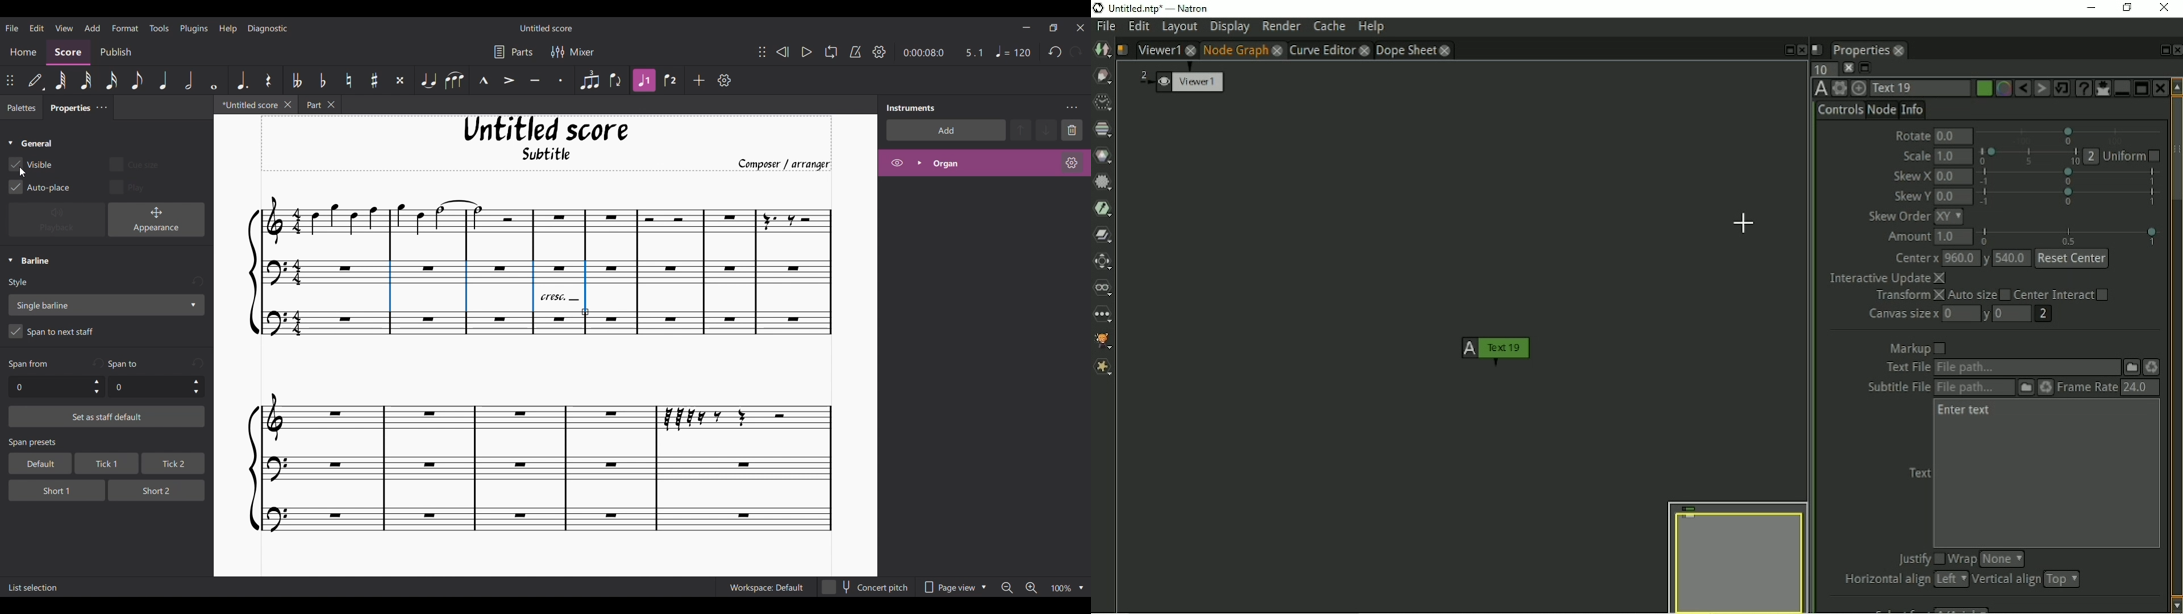 The image size is (2184, 616). I want to click on Toggle double flat, so click(295, 80).